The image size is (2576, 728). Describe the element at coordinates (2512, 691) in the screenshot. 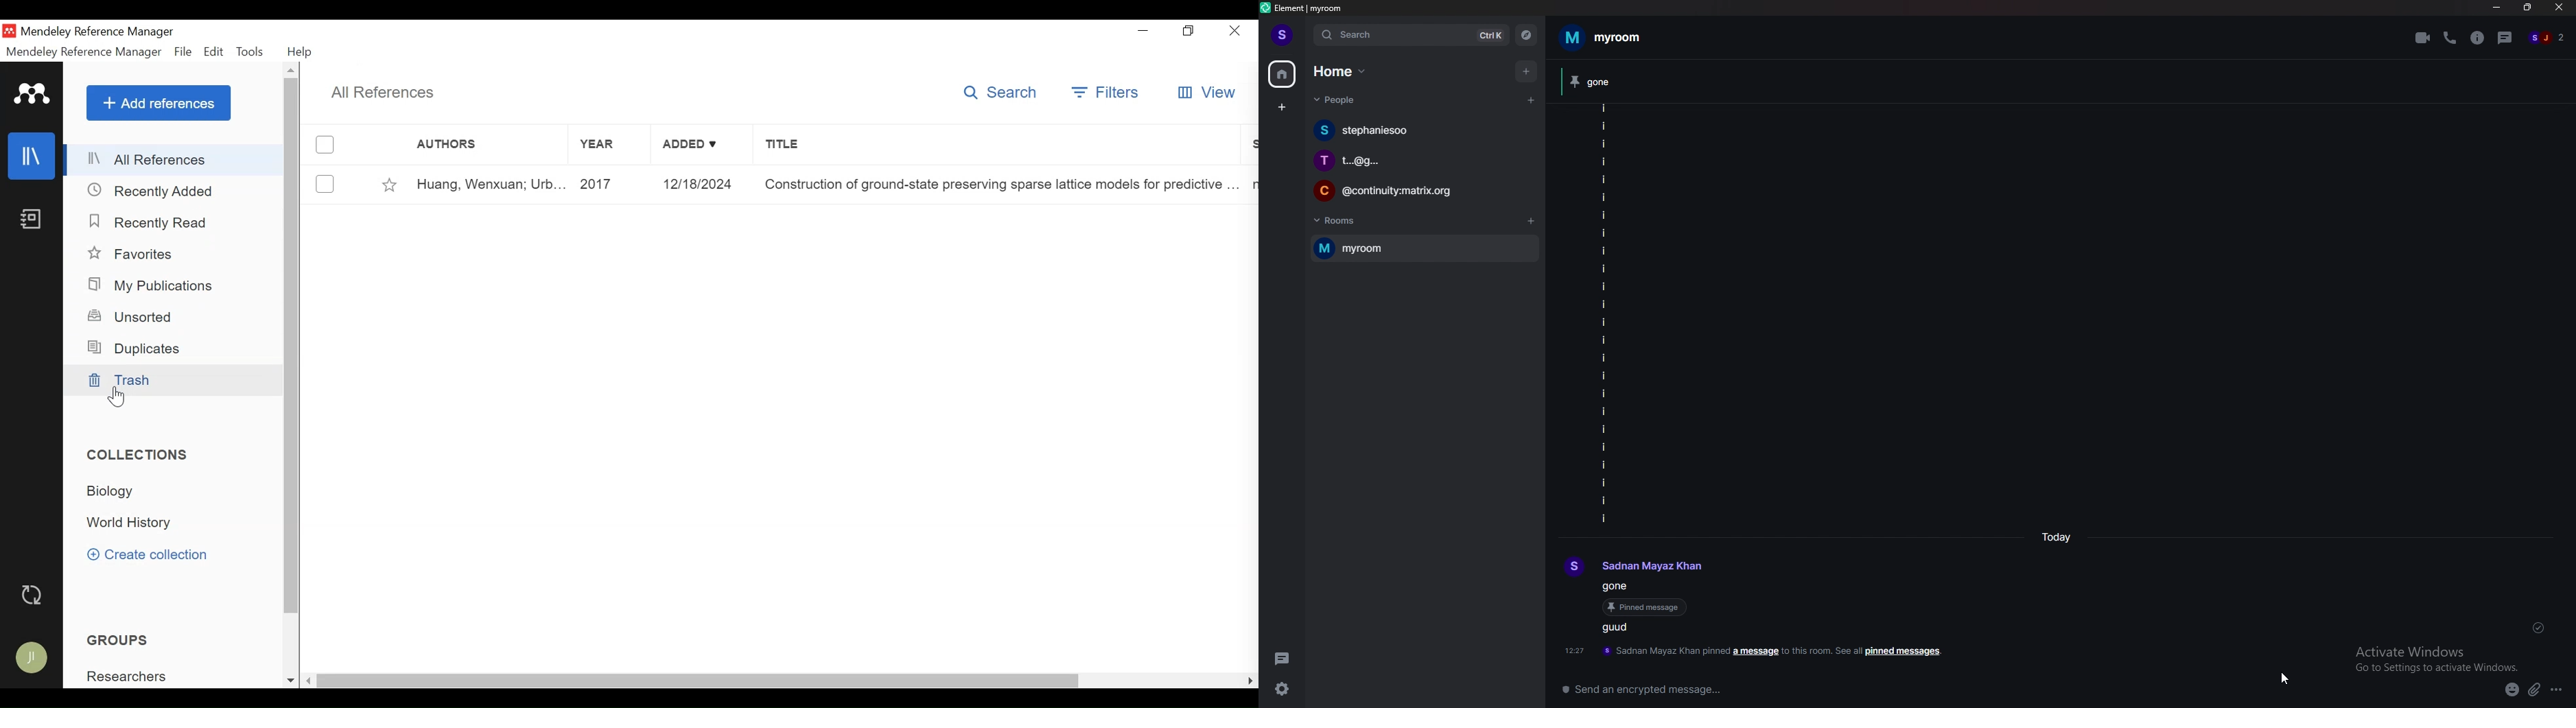

I see `emoji` at that location.